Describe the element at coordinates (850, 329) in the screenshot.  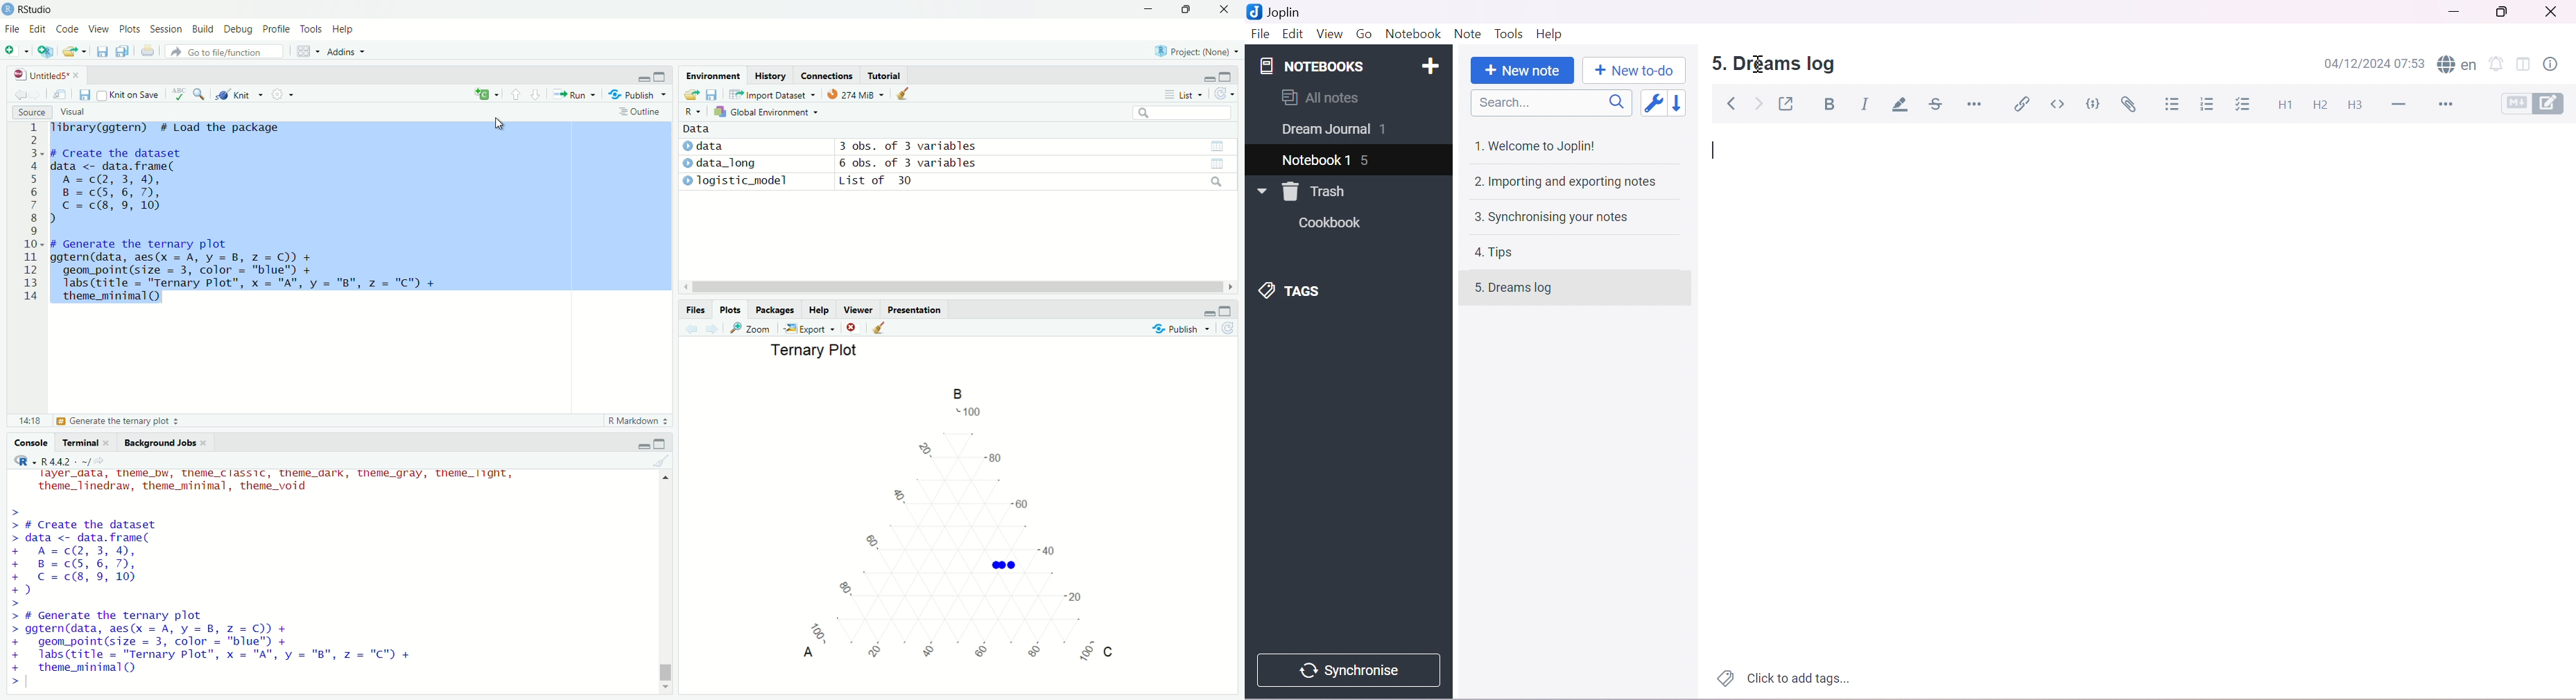
I see `close` at that location.